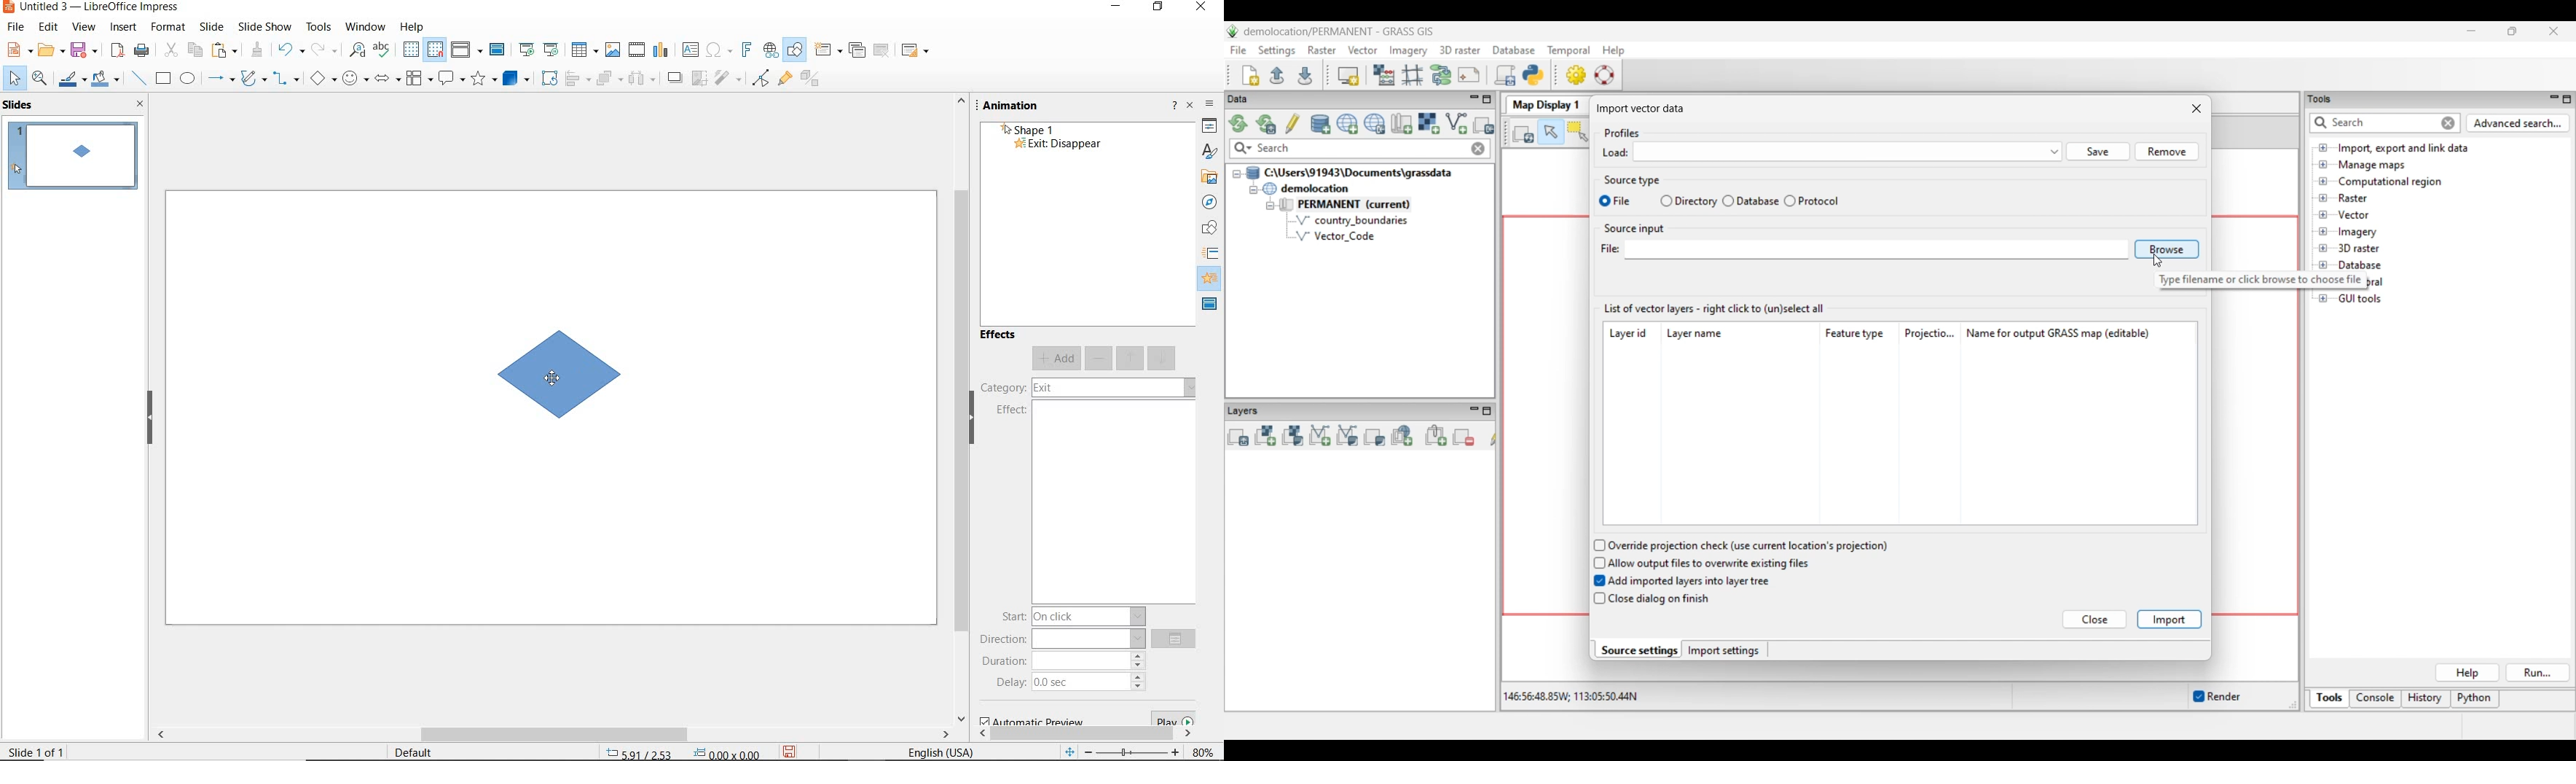 This screenshot has height=784, width=2576. Describe the element at coordinates (1163, 359) in the screenshot. I see `move down` at that location.